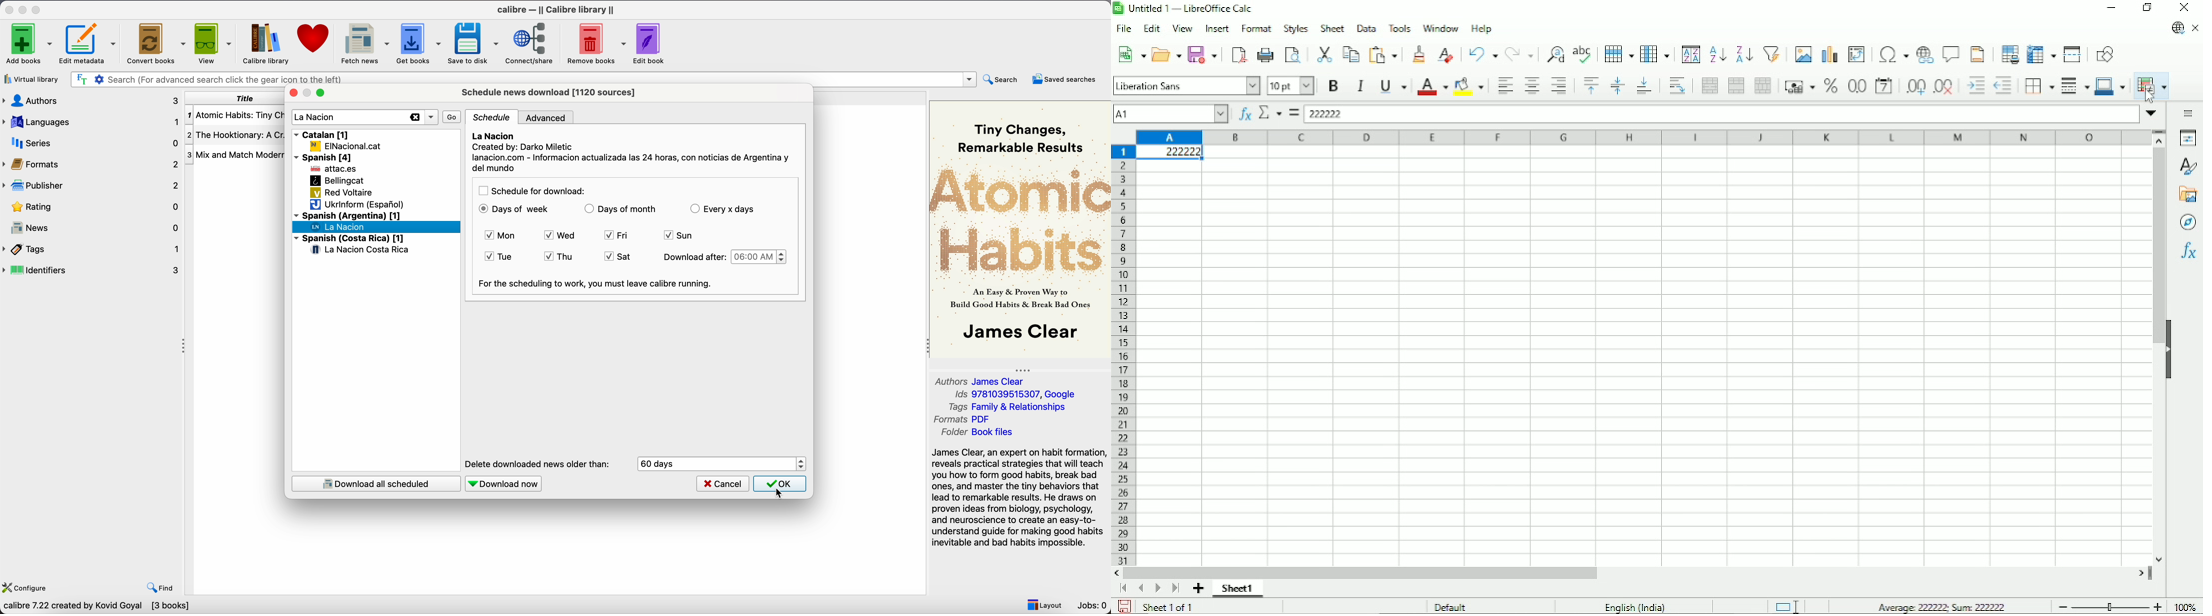  What do you see at coordinates (1124, 589) in the screenshot?
I see `Scroll to first page` at bounding box center [1124, 589].